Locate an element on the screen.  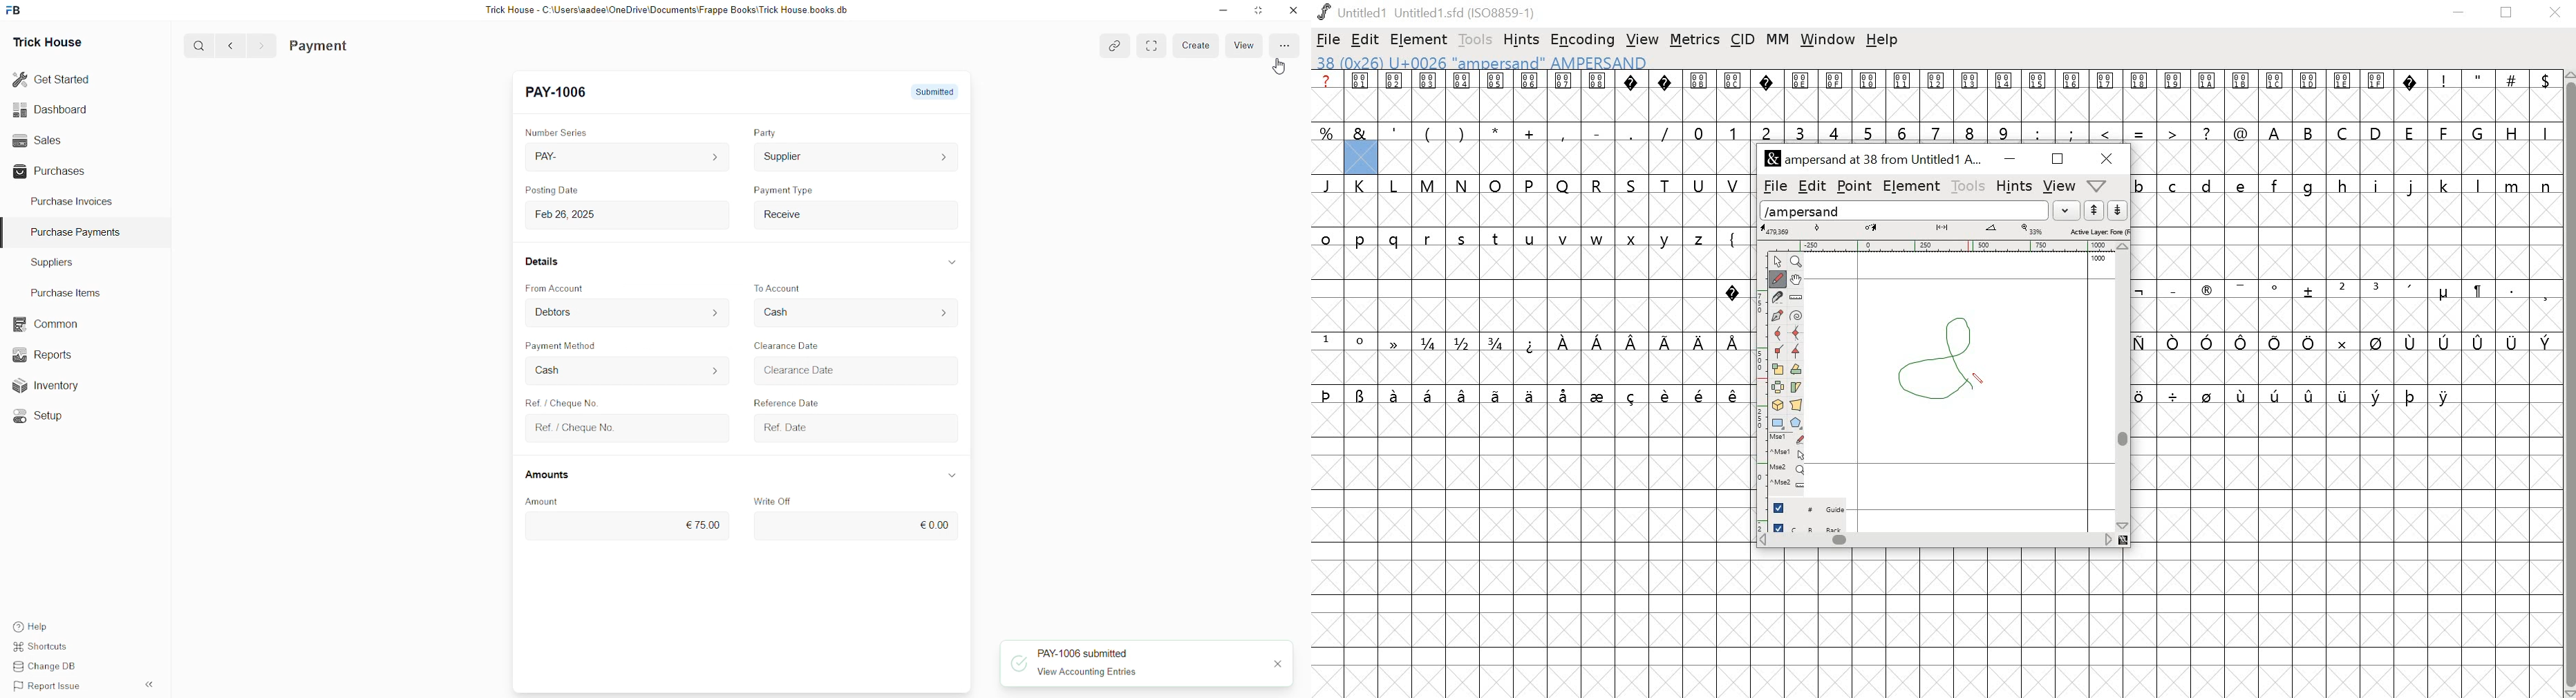
000B is located at coordinates (1698, 95).